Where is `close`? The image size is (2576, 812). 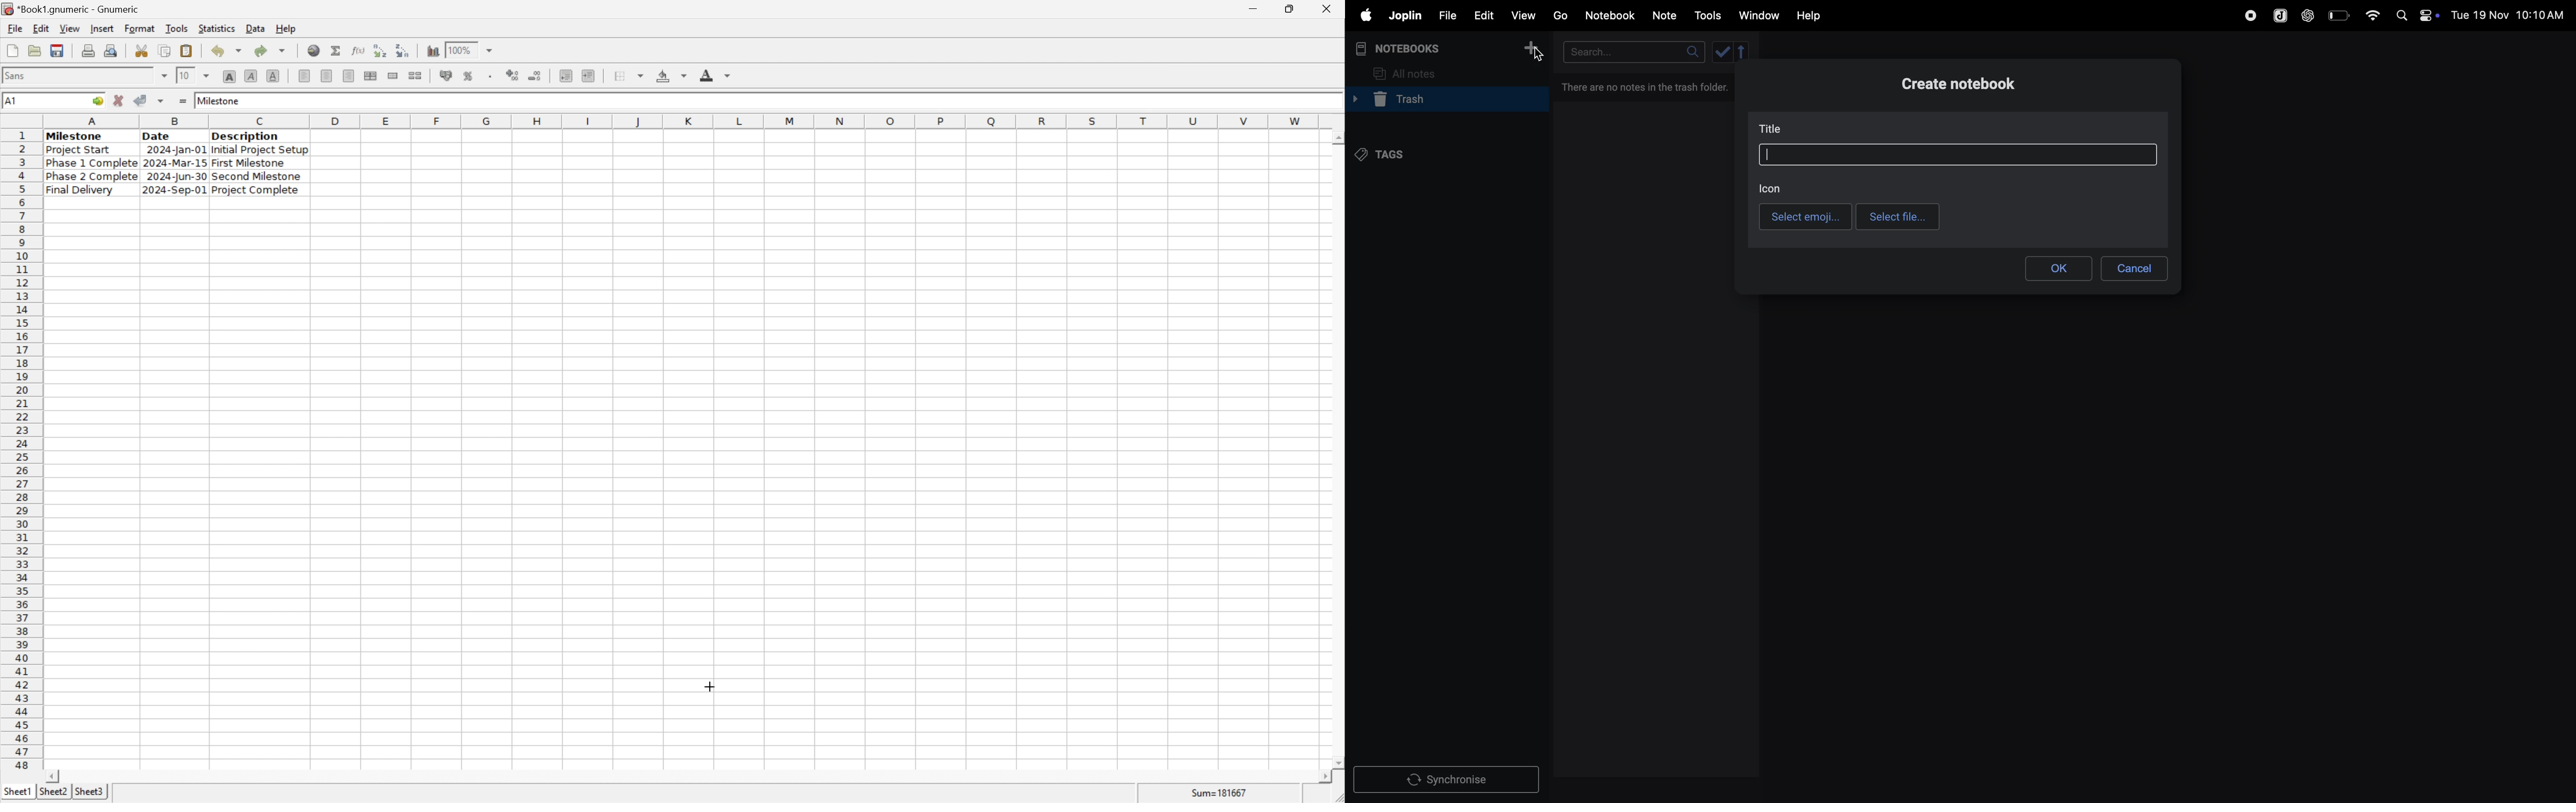 close is located at coordinates (1328, 7).